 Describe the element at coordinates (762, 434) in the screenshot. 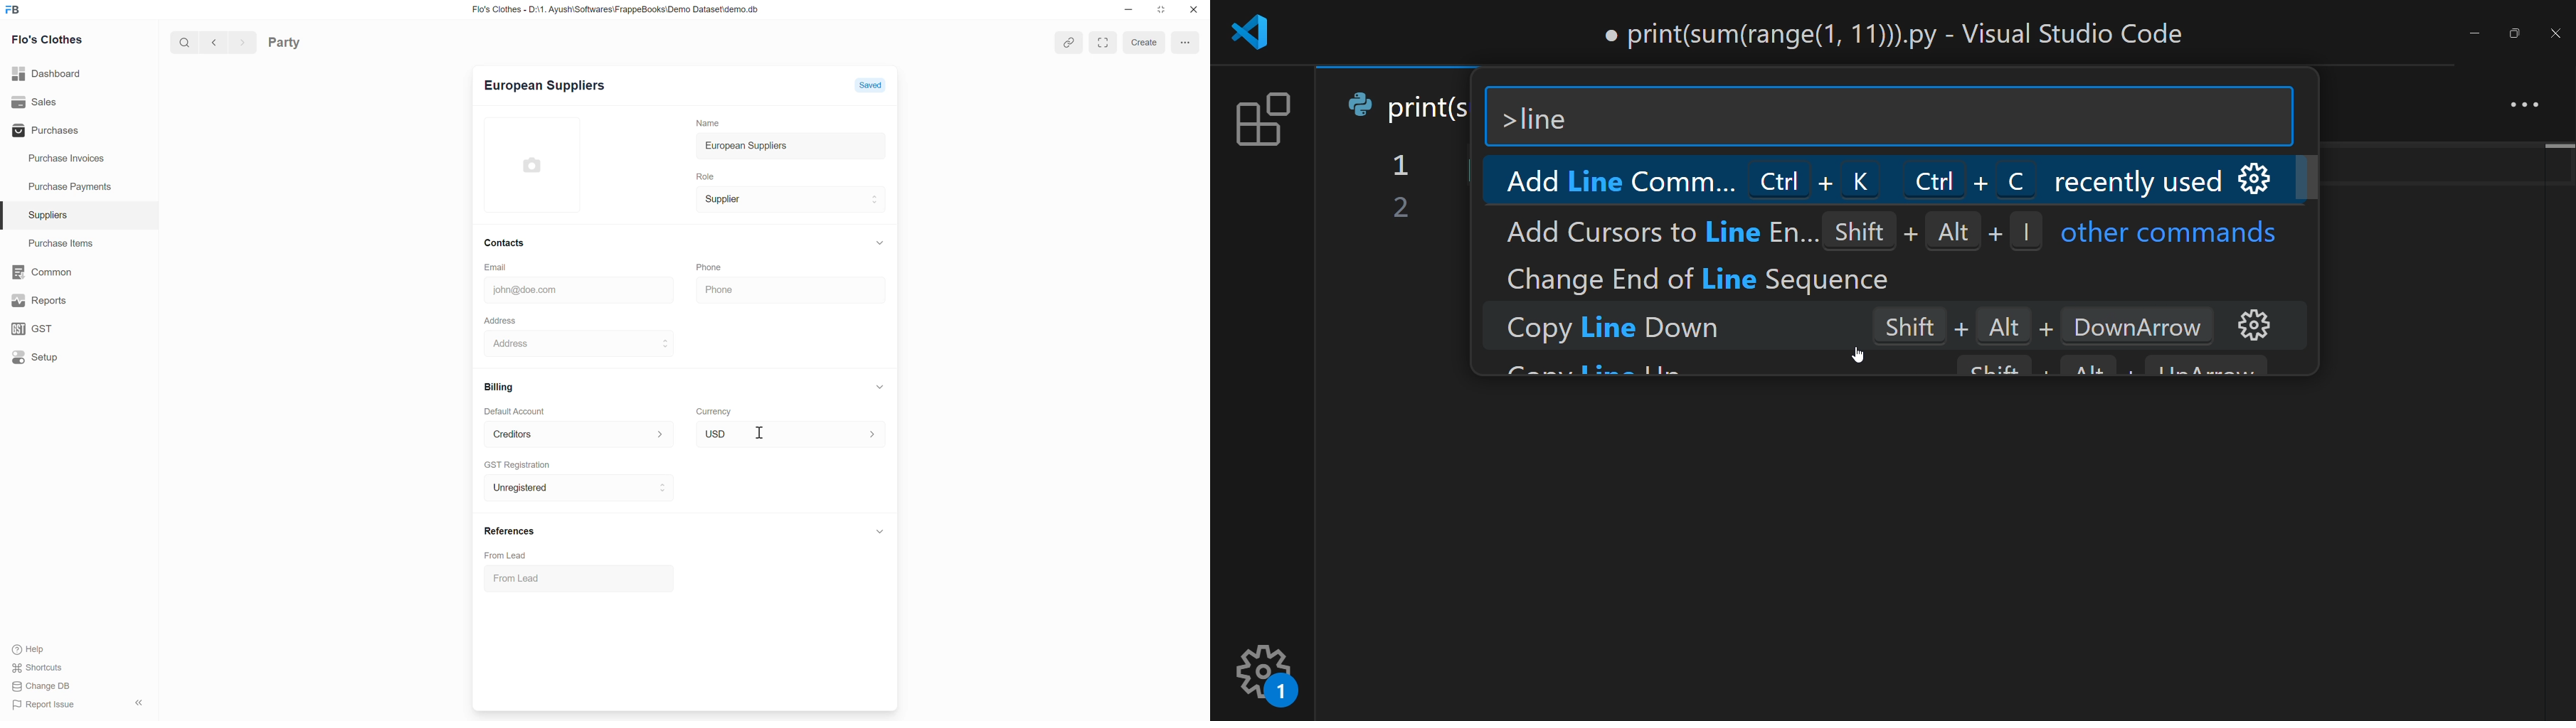

I see `cursor` at that location.